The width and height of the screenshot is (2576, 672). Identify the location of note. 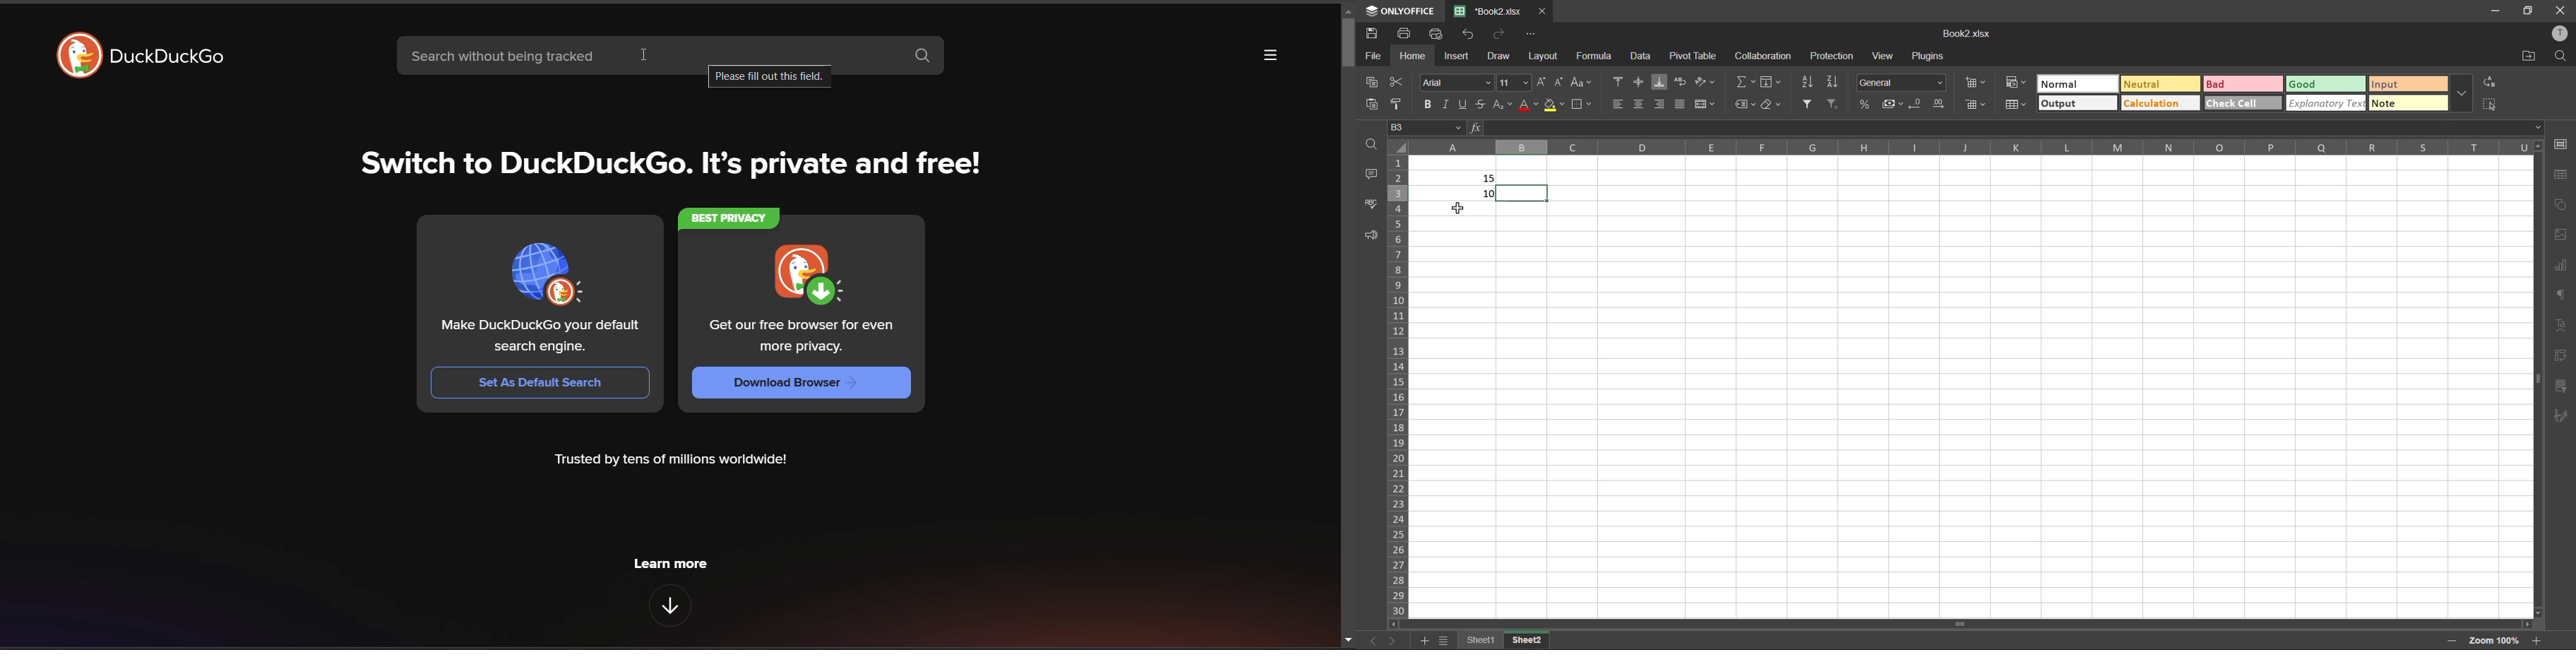
(2407, 102).